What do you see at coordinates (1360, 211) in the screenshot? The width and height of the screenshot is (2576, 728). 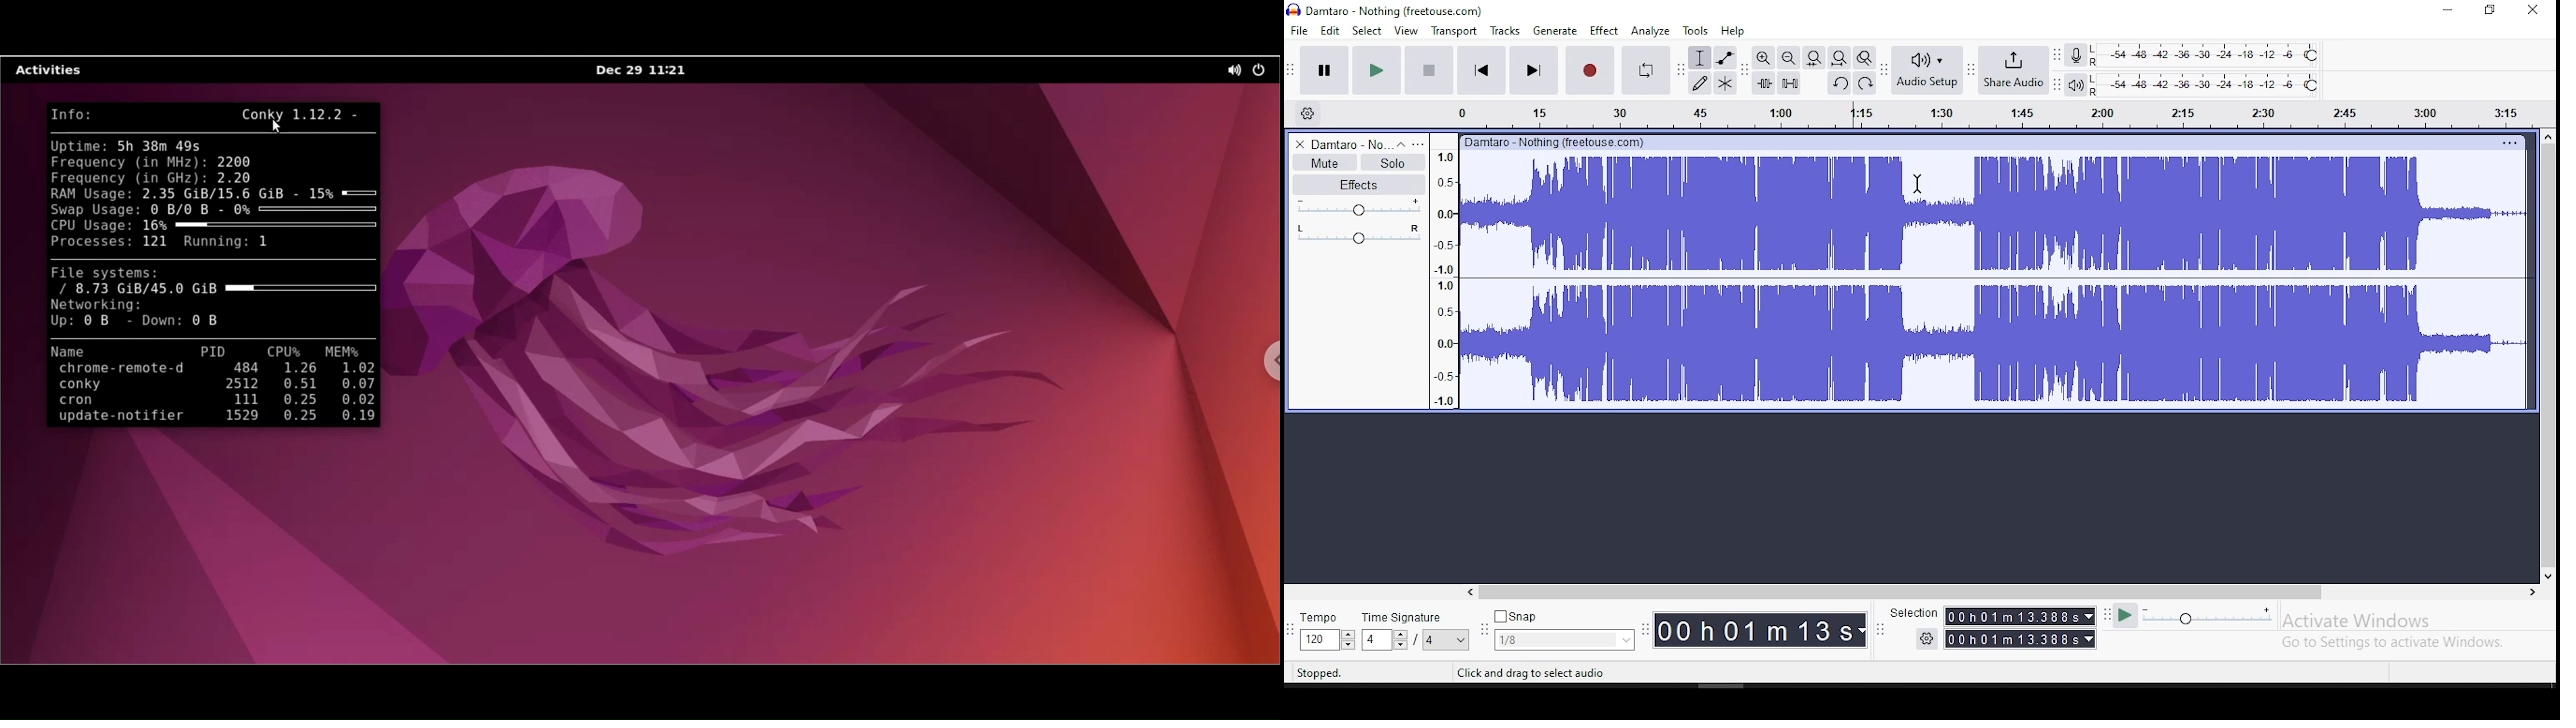 I see `volume` at bounding box center [1360, 211].